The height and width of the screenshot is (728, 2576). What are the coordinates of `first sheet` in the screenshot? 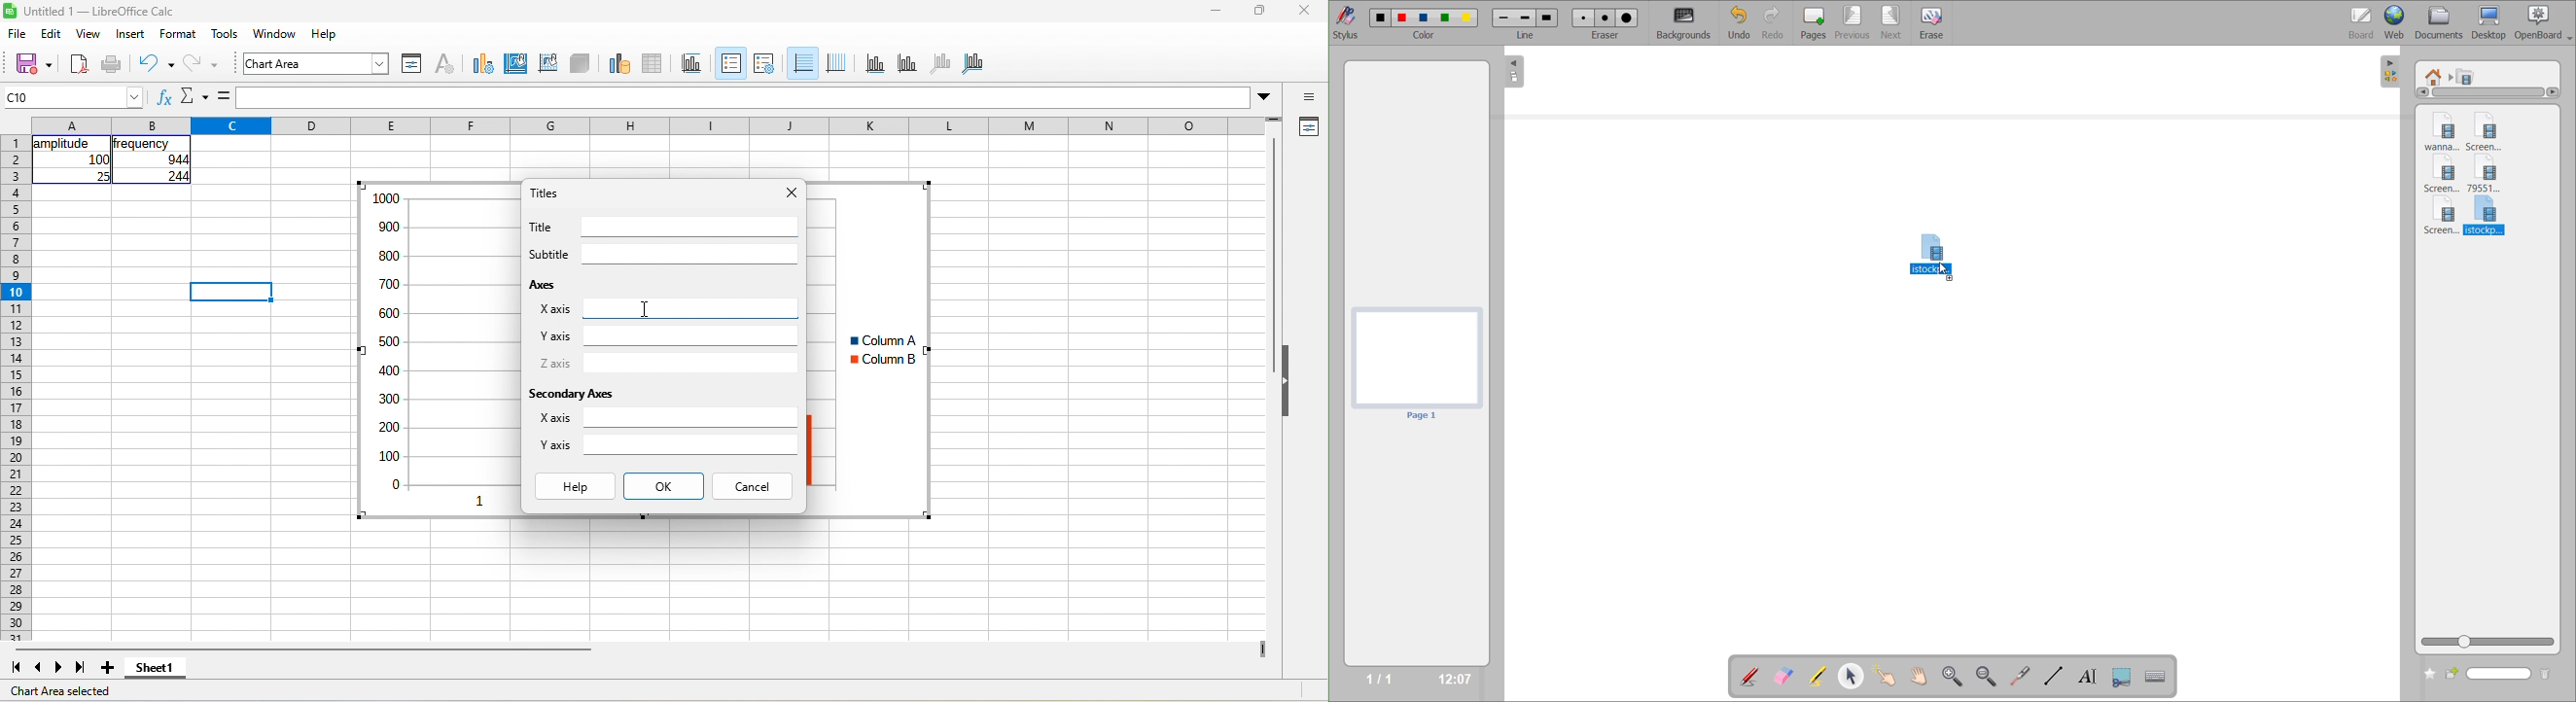 It's located at (16, 668).